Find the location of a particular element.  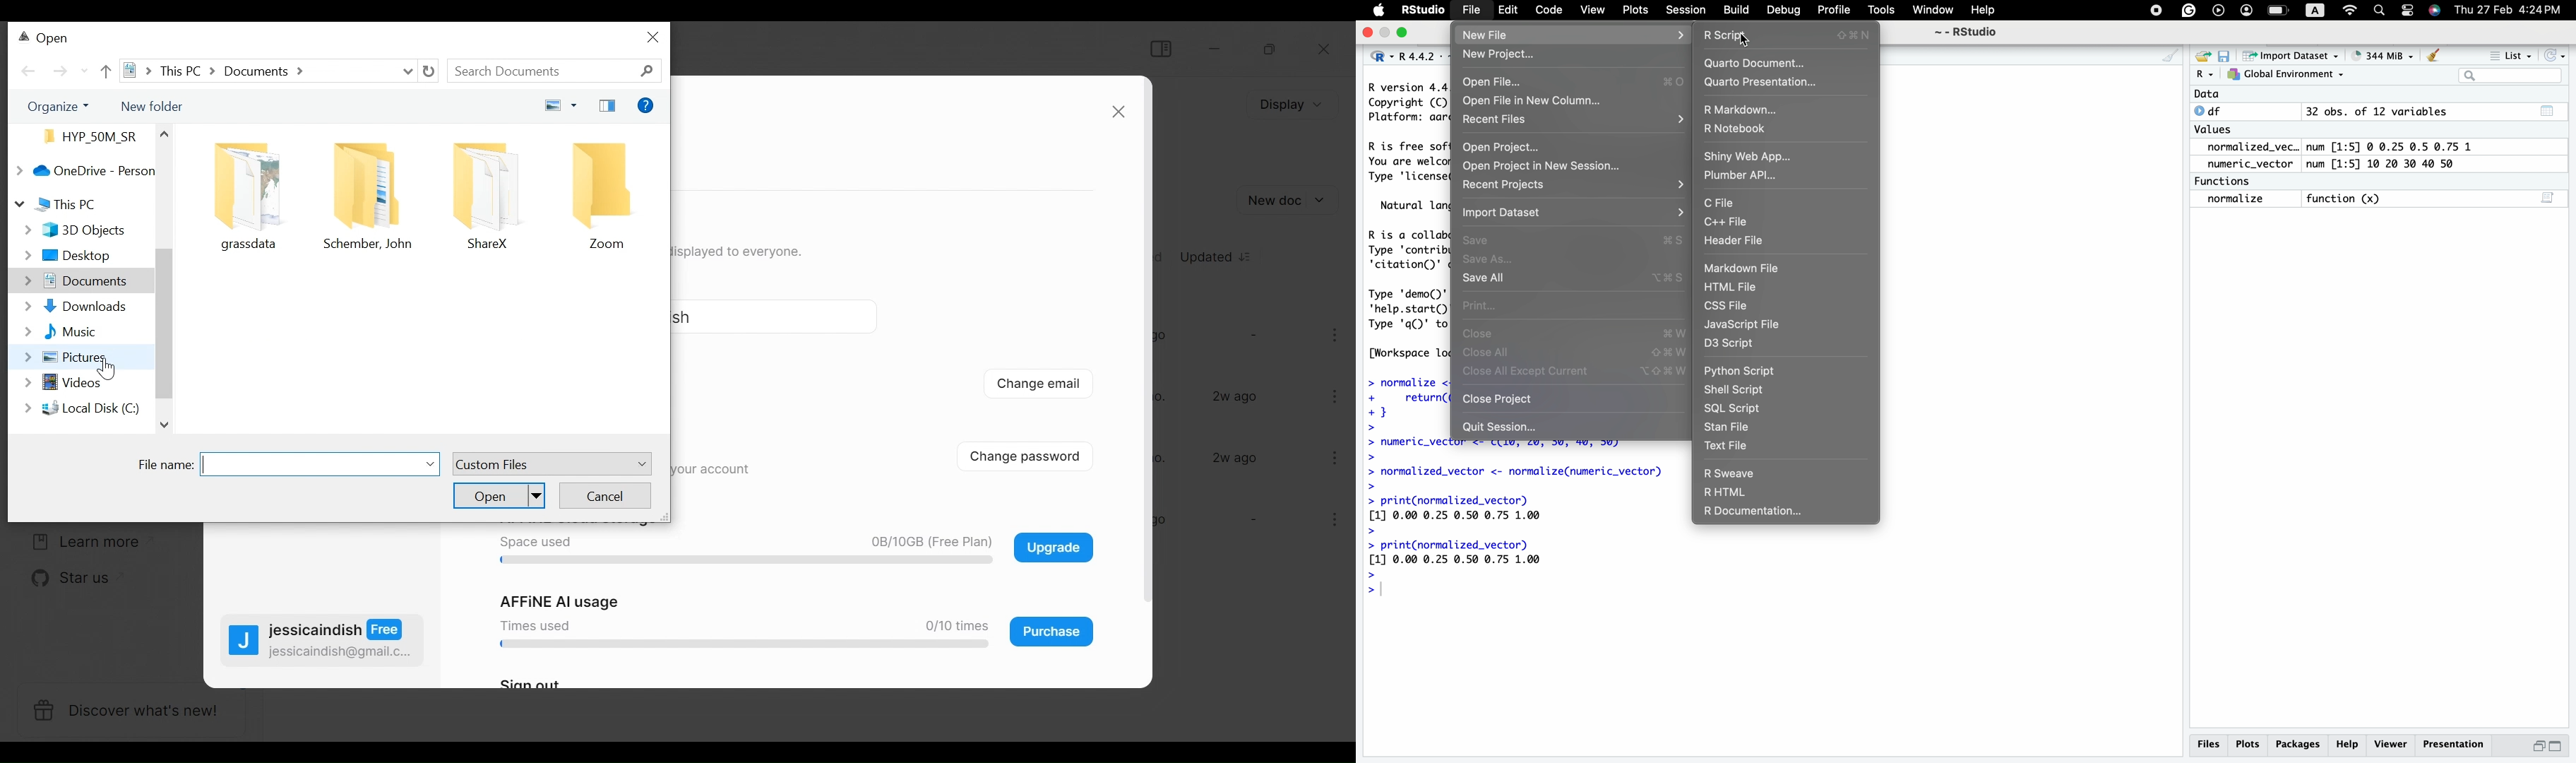

minimize is located at coordinates (2538, 747).